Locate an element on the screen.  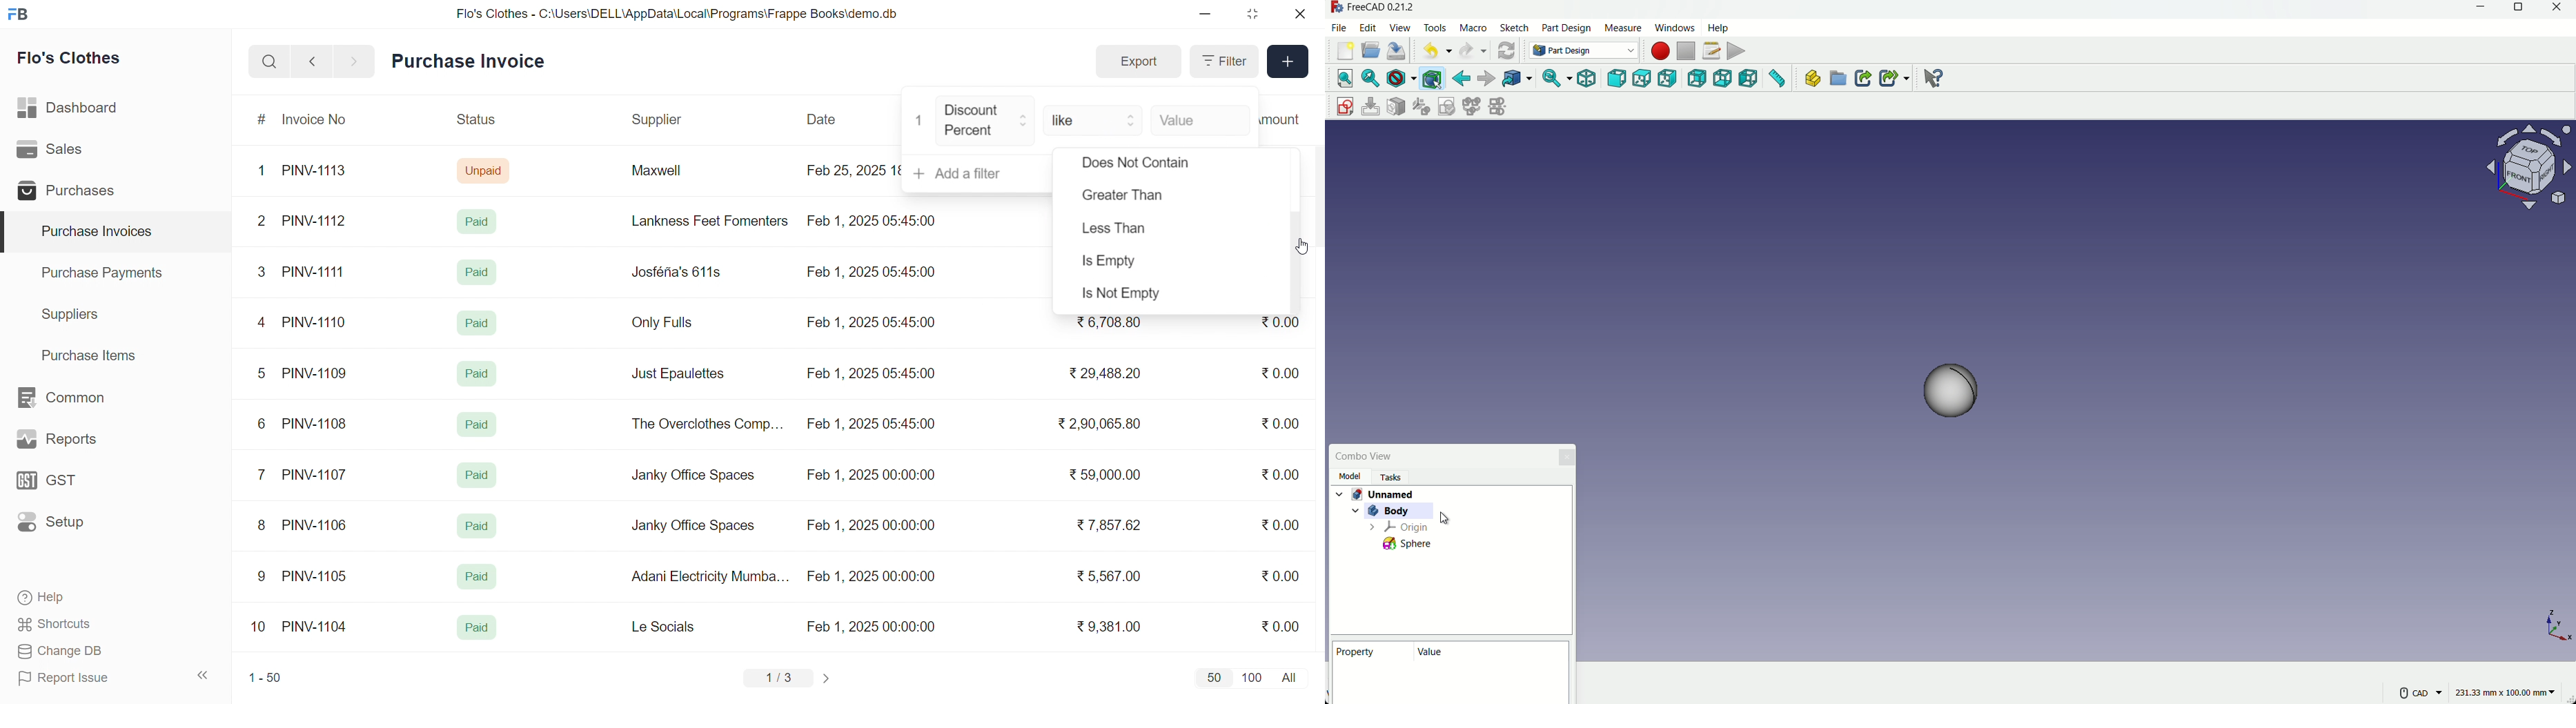
draw styles is located at coordinates (1401, 79).